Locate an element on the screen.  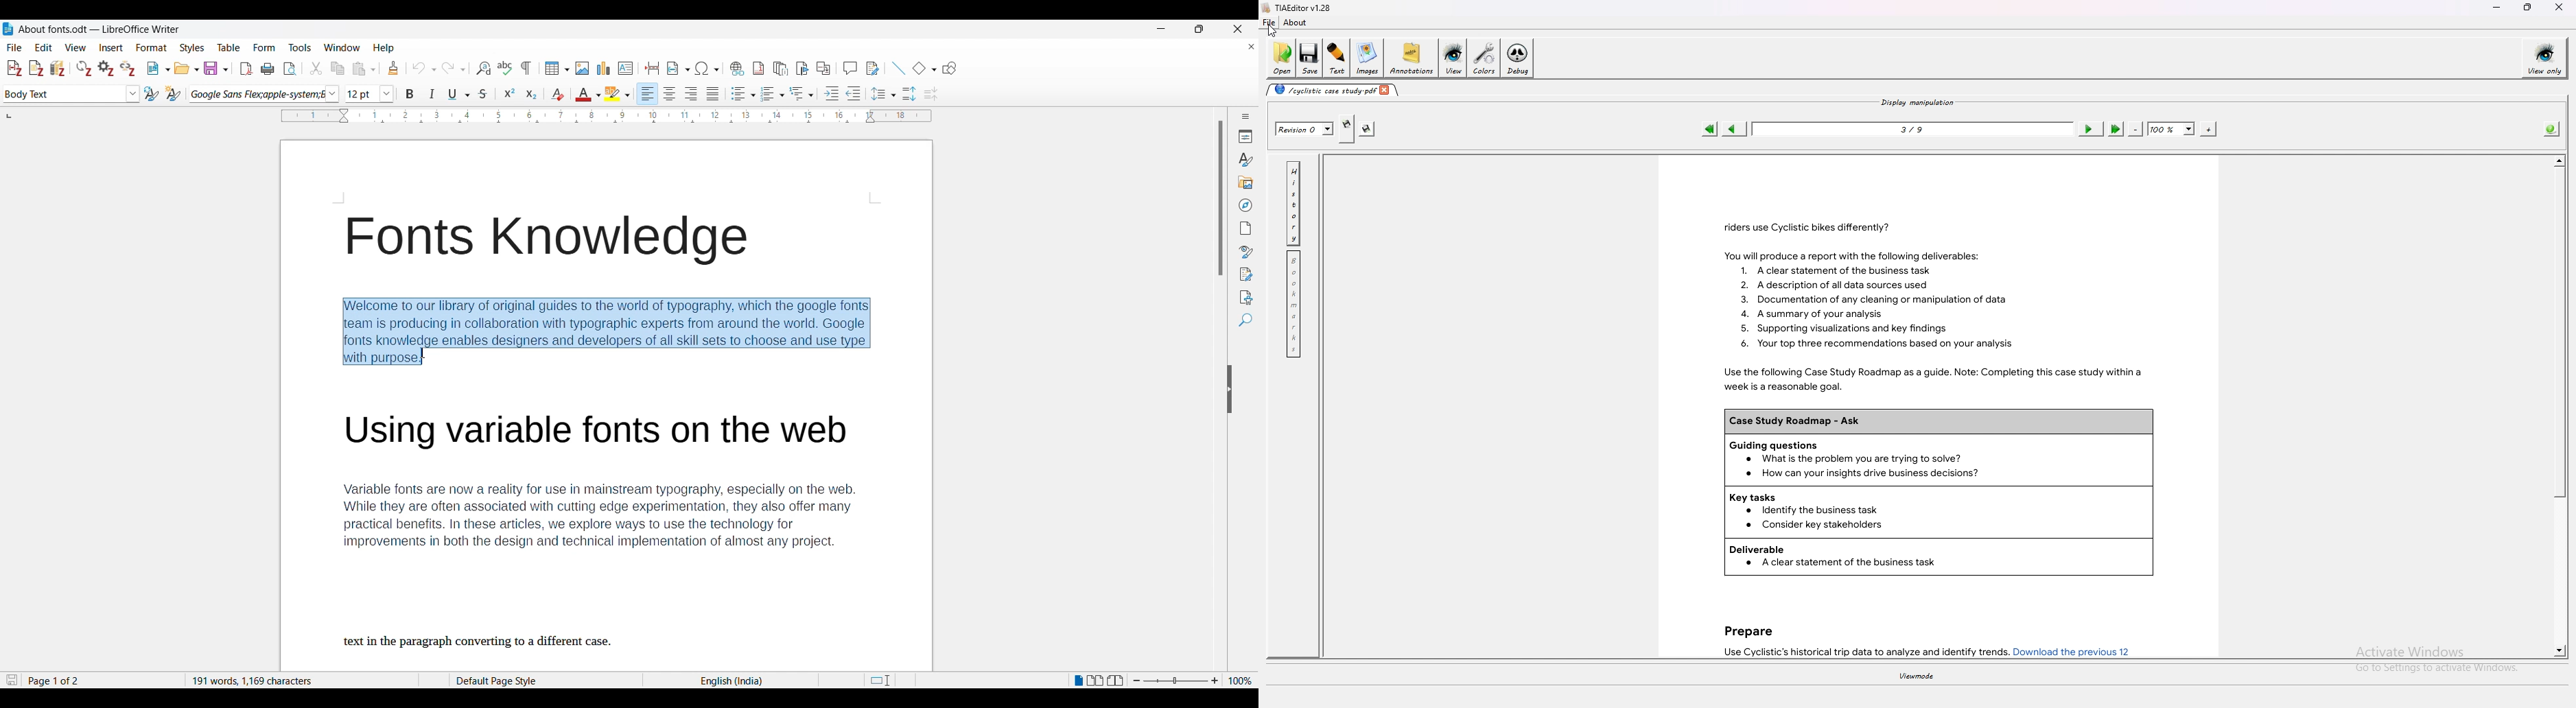
Software logo is located at coordinates (8, 29).